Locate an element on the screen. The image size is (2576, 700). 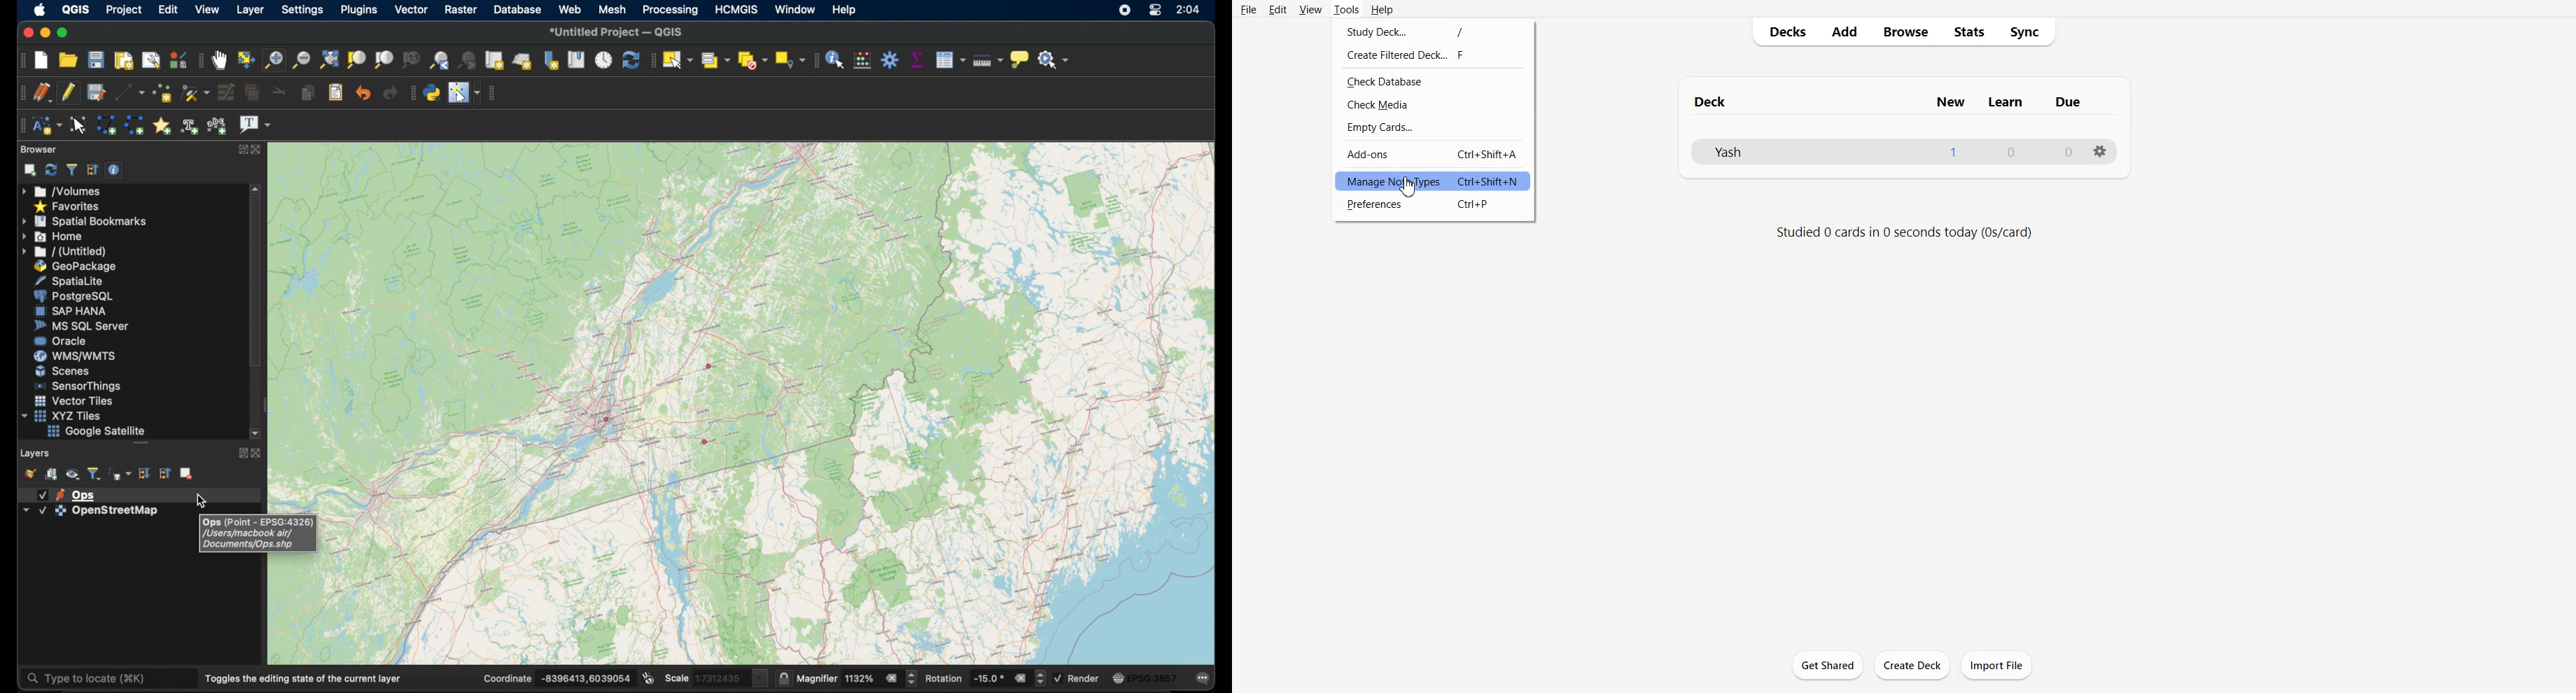
add selected layer is located at coordinates (28, 171).